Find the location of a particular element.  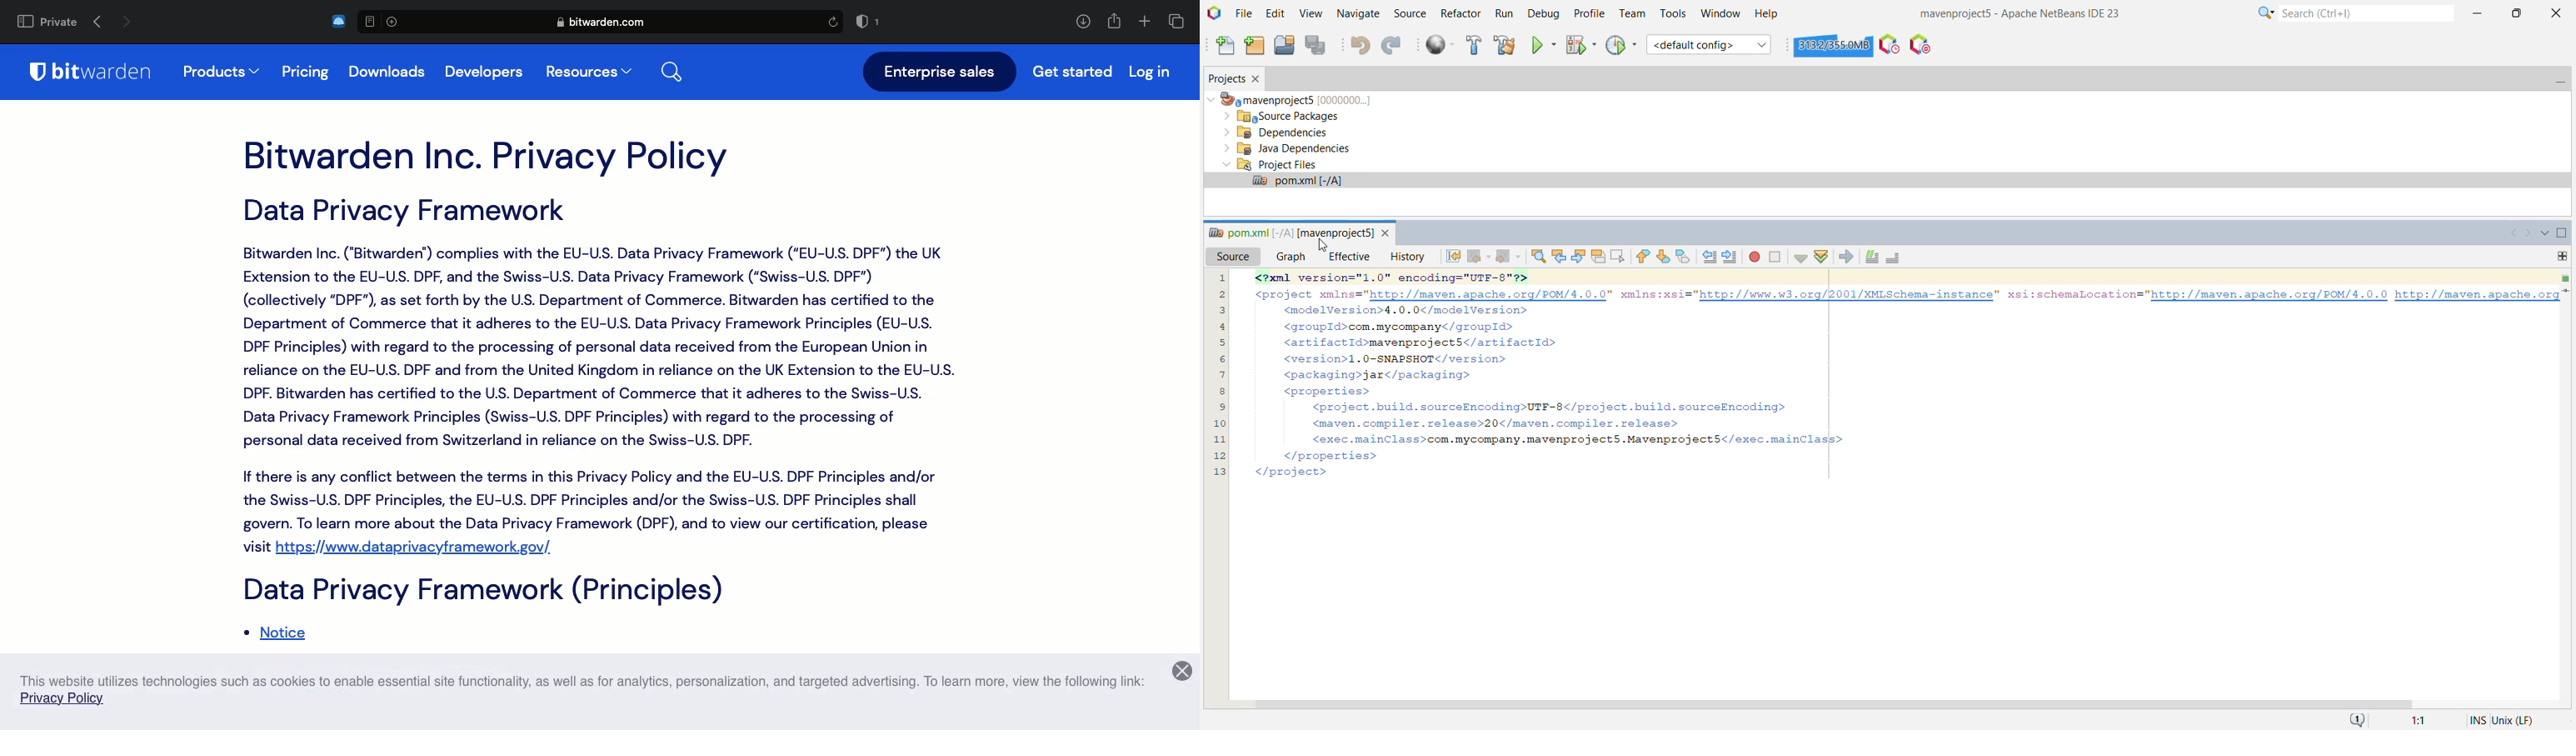

bitwarden inc. privacy policy  is located at coordinates (489, 158).